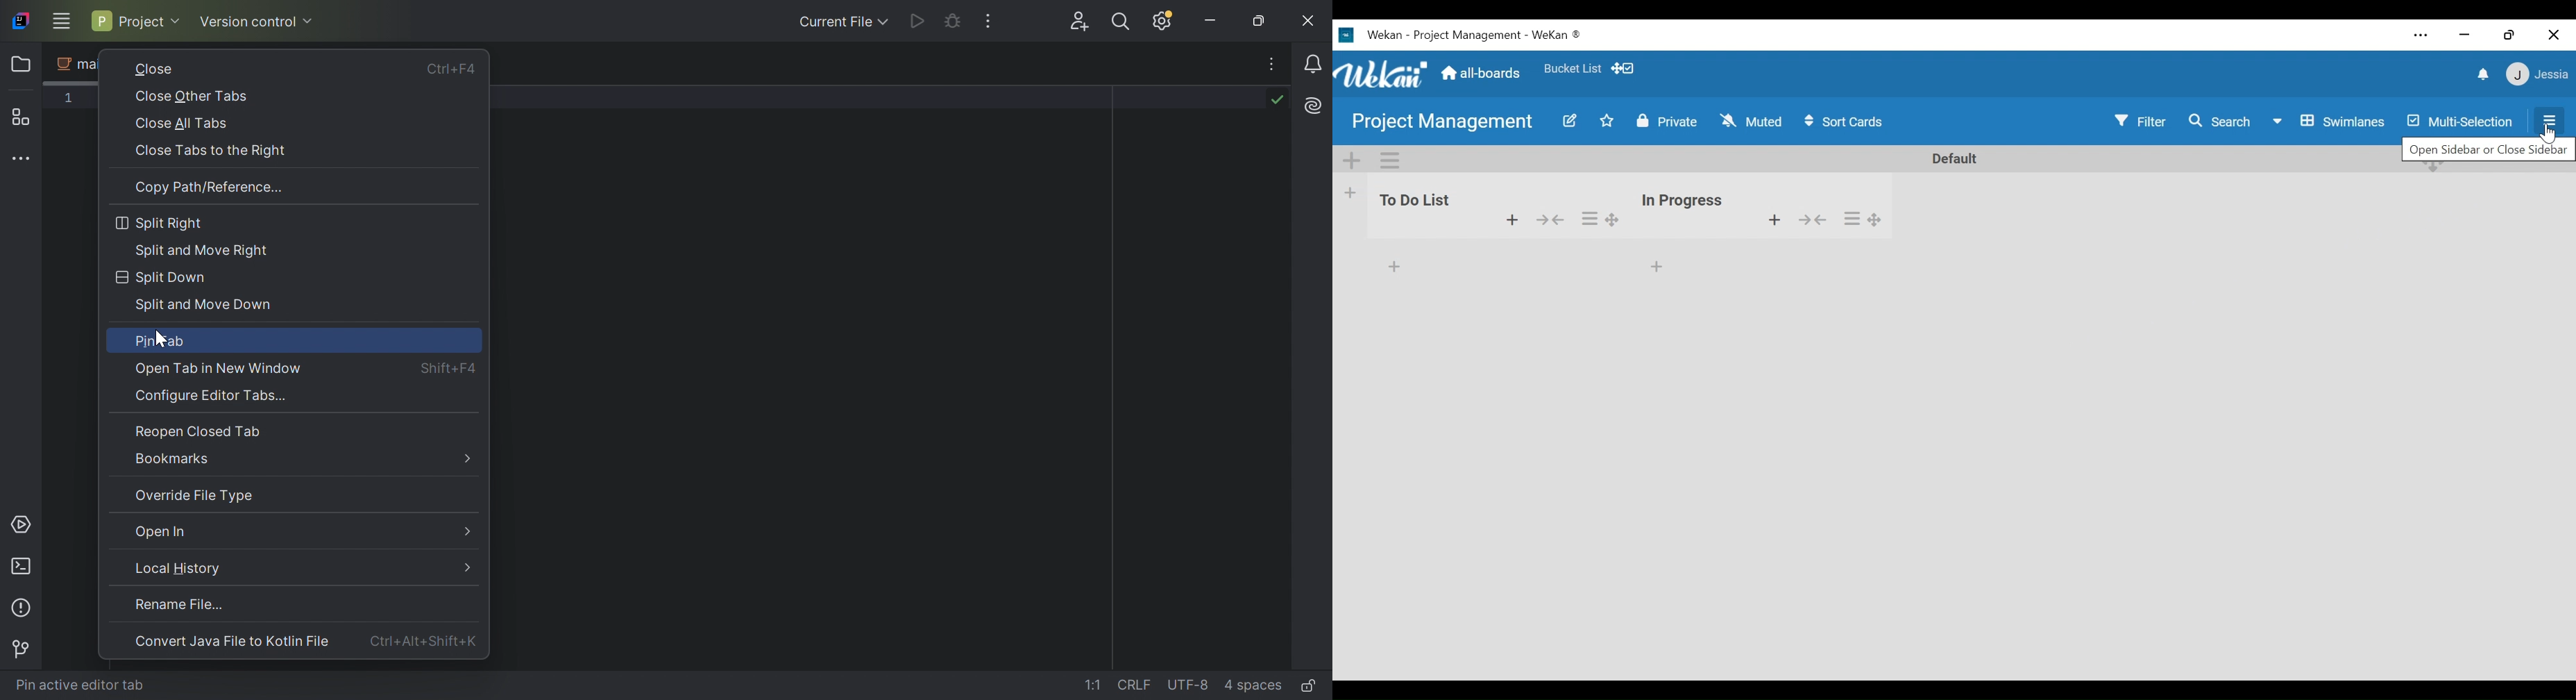 The height and width of the screenshot is (700, 2576). What do you see at coordinates (449, 367) in the screenshot?
I see `Shift+F4` at bounding box center [449, 367].